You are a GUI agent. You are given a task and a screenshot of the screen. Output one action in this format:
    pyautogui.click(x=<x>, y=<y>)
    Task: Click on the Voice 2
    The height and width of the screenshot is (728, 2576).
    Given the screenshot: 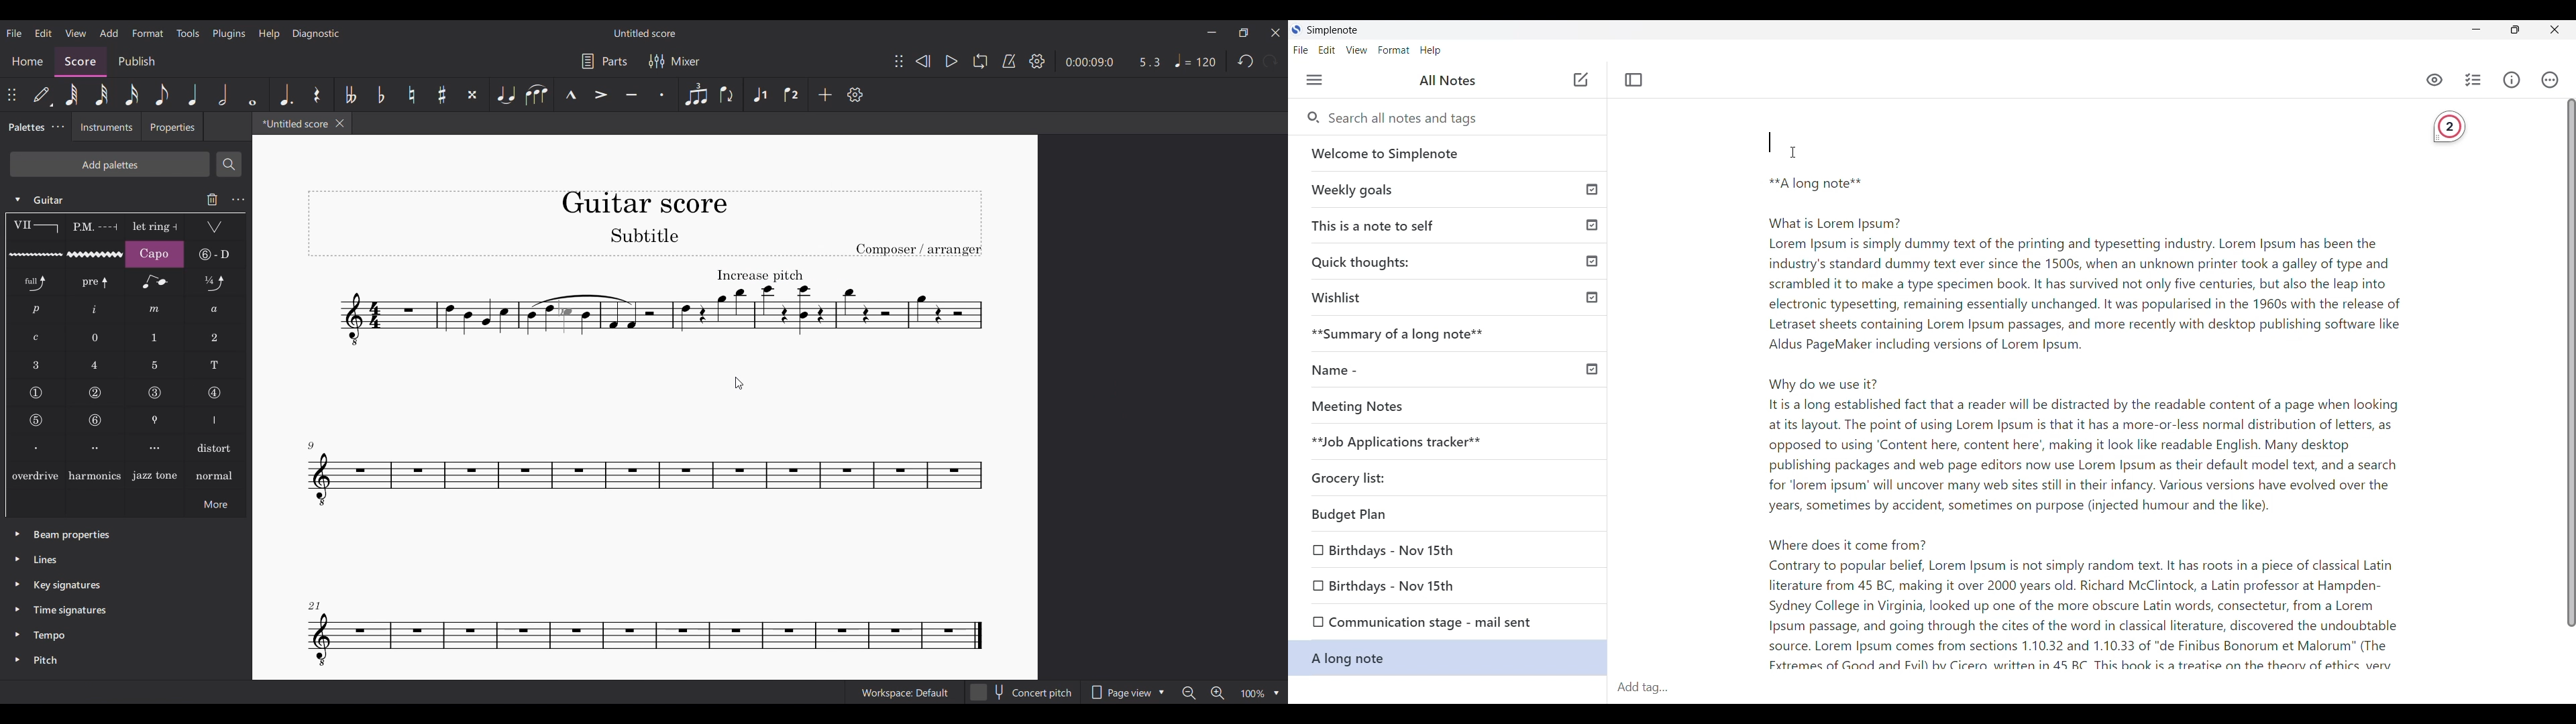 What is the action you would take?
    pyautogui.click(x=793, y=95)
    